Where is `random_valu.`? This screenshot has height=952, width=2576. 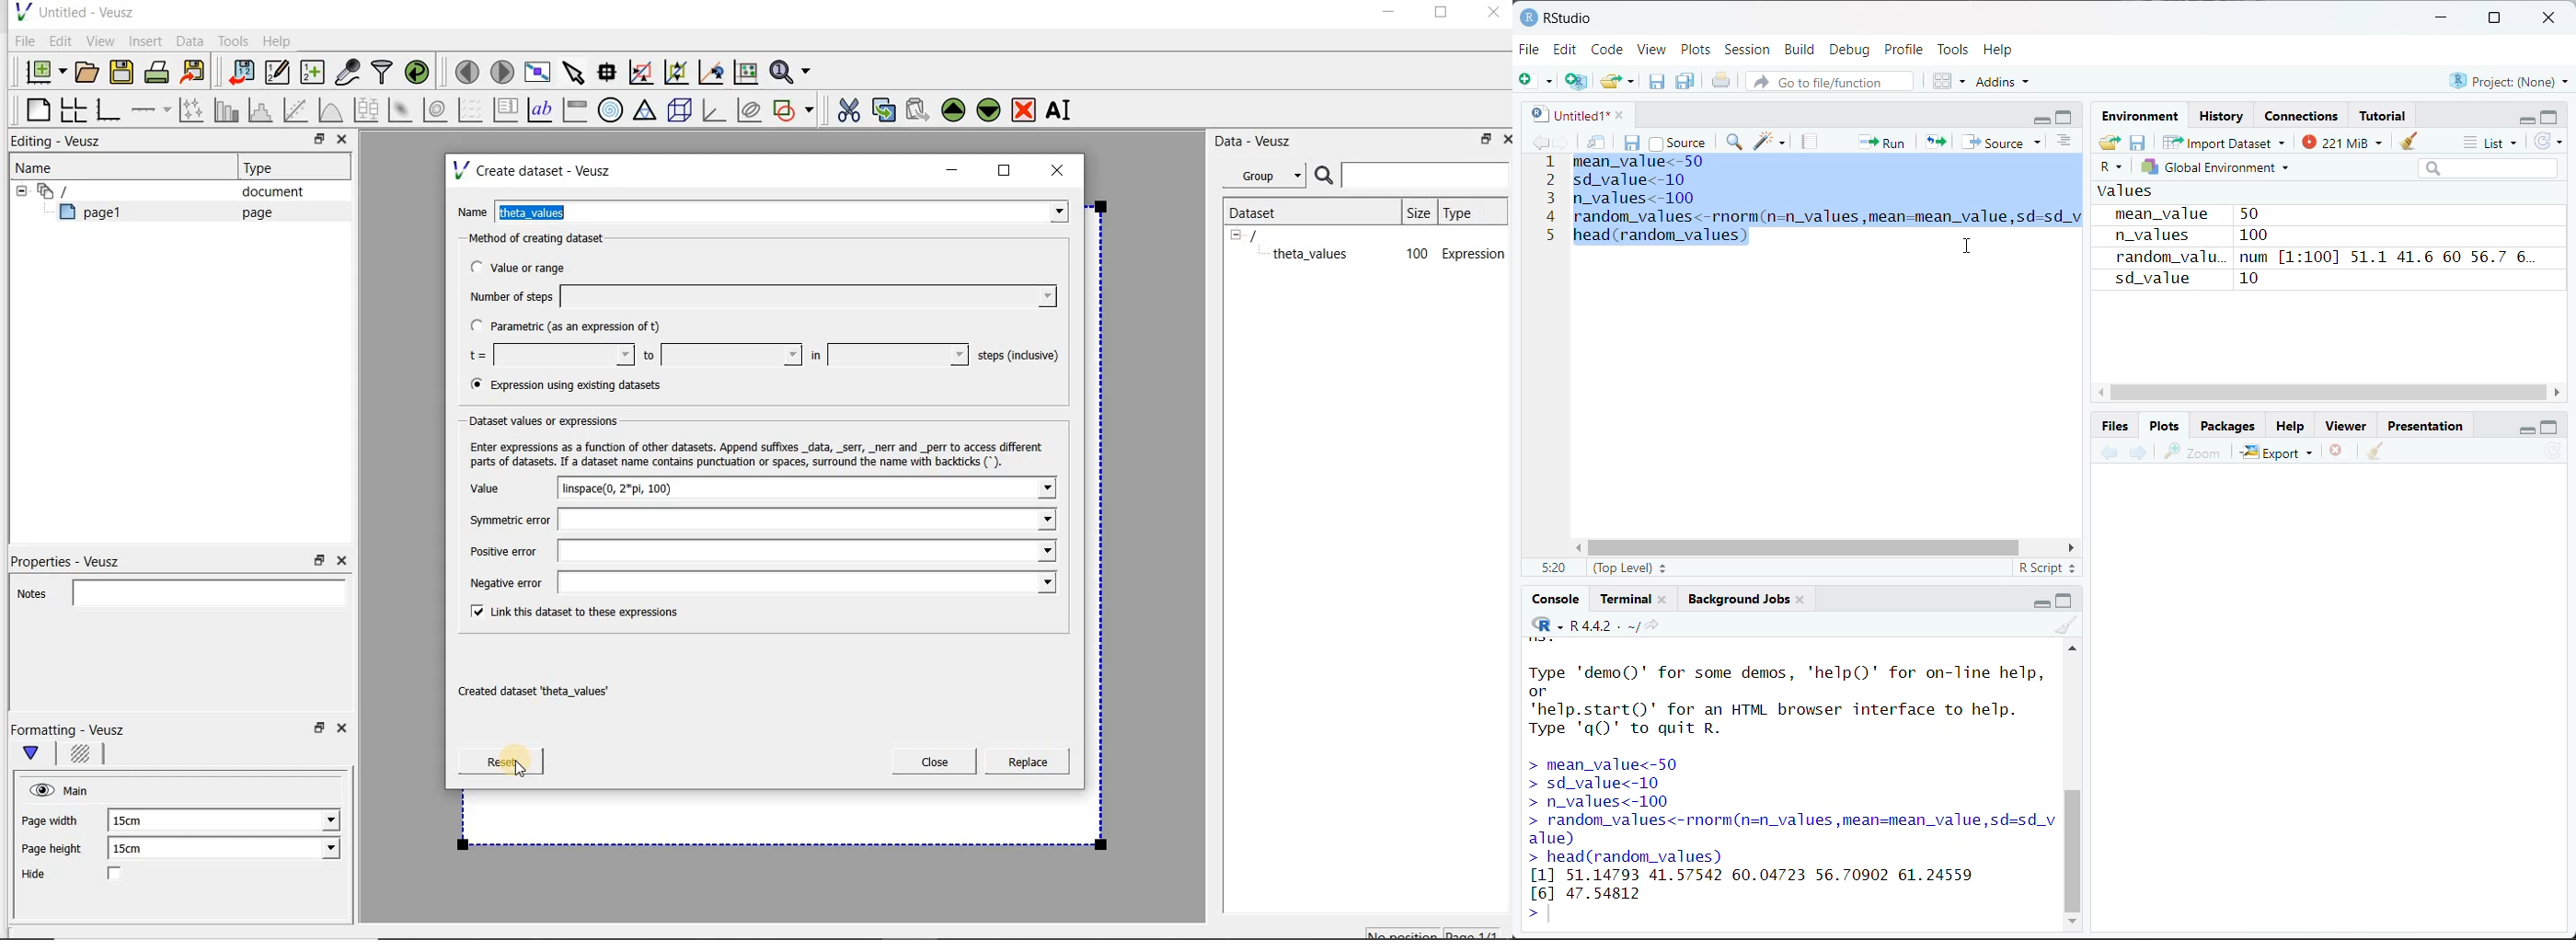 random_valu. is located at coordinates (2173, 259).